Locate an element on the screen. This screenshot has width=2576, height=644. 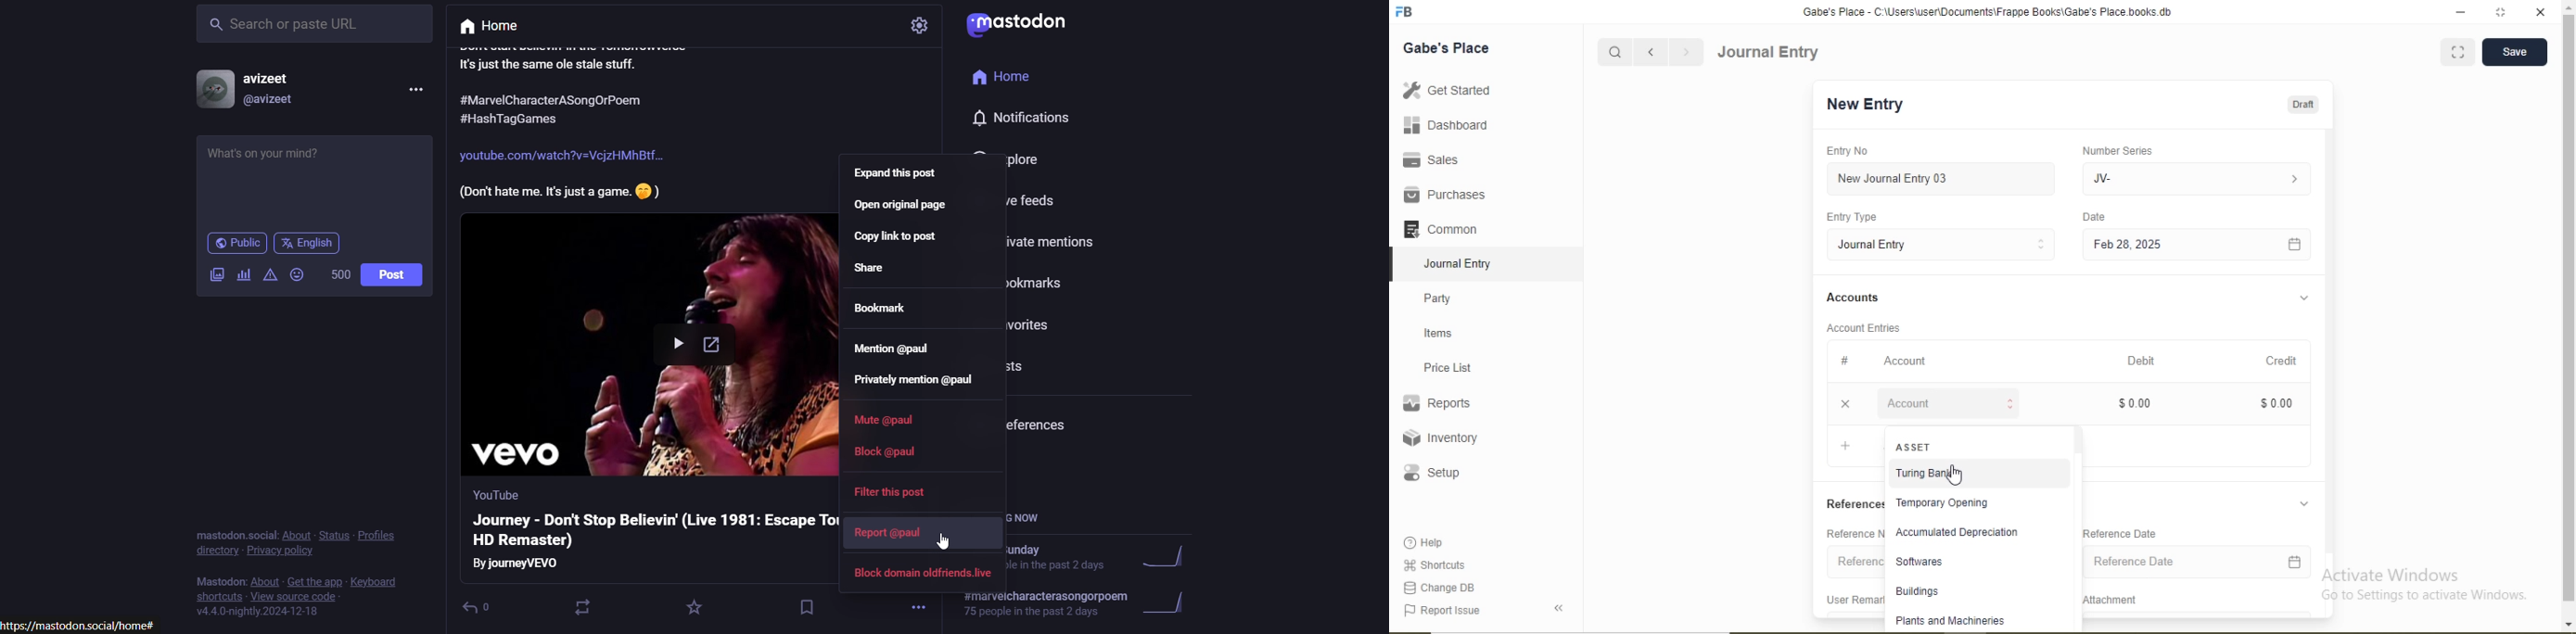
mute user is located at coordinates (897, 425).